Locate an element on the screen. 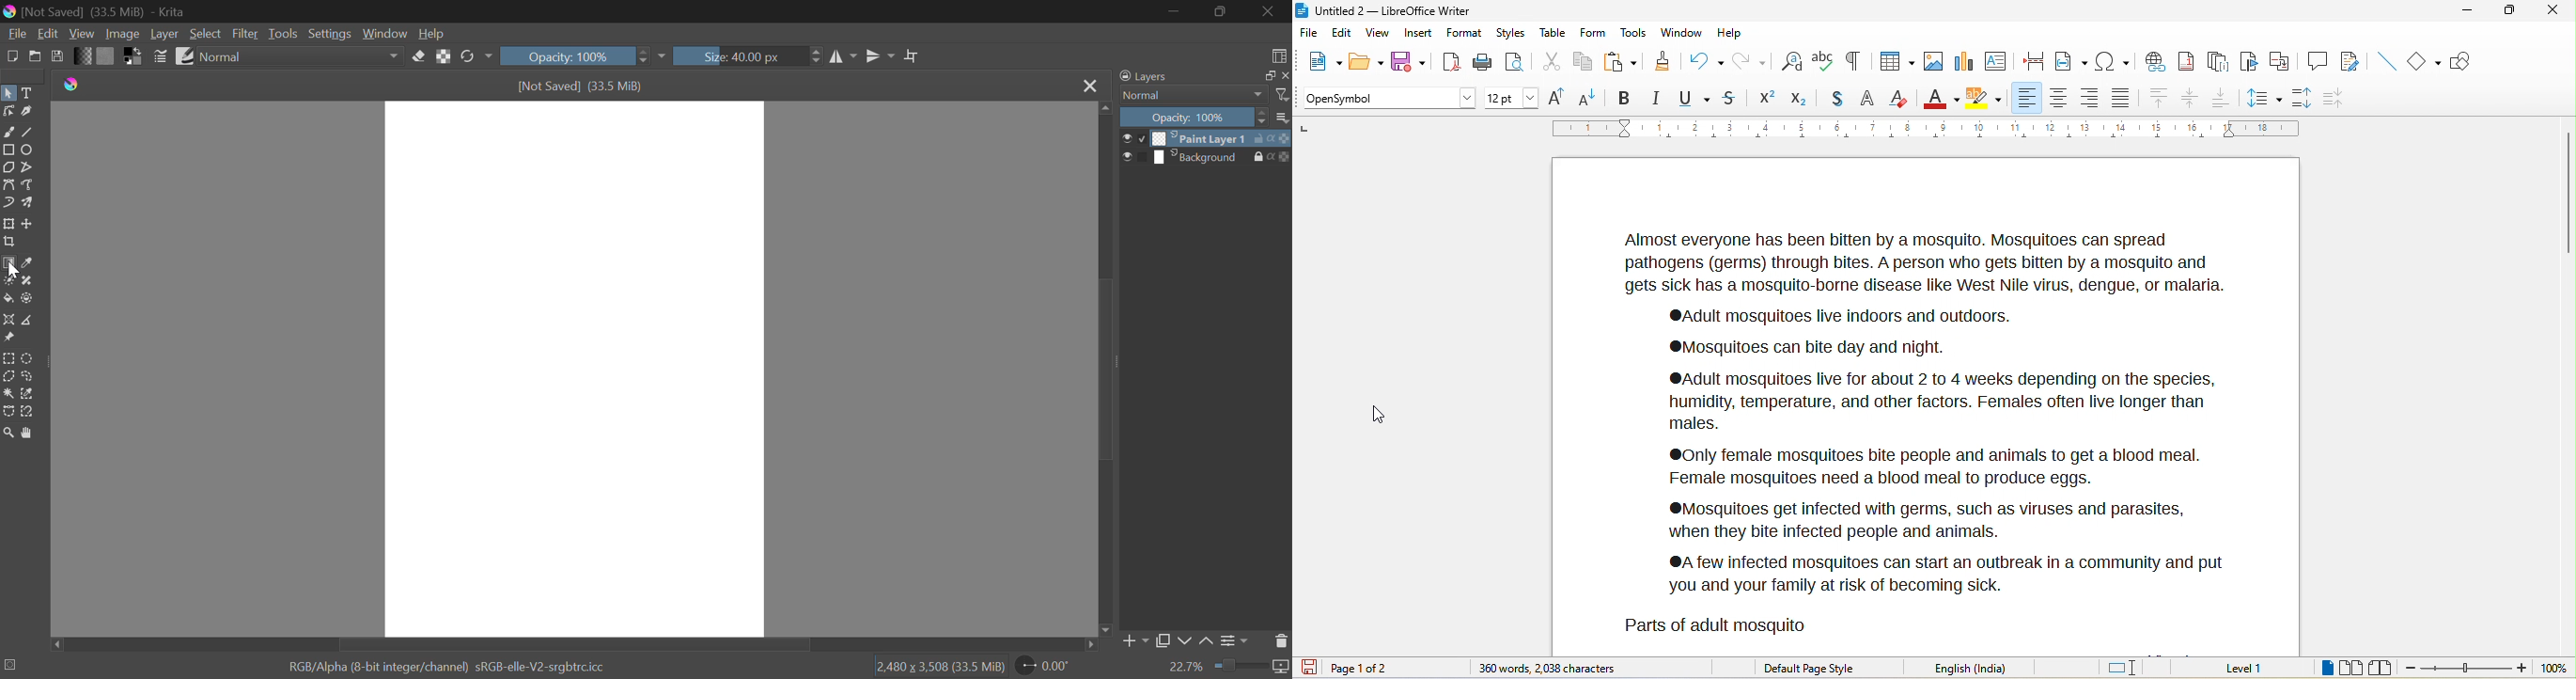  font size is located at coordinates (1512, 99).